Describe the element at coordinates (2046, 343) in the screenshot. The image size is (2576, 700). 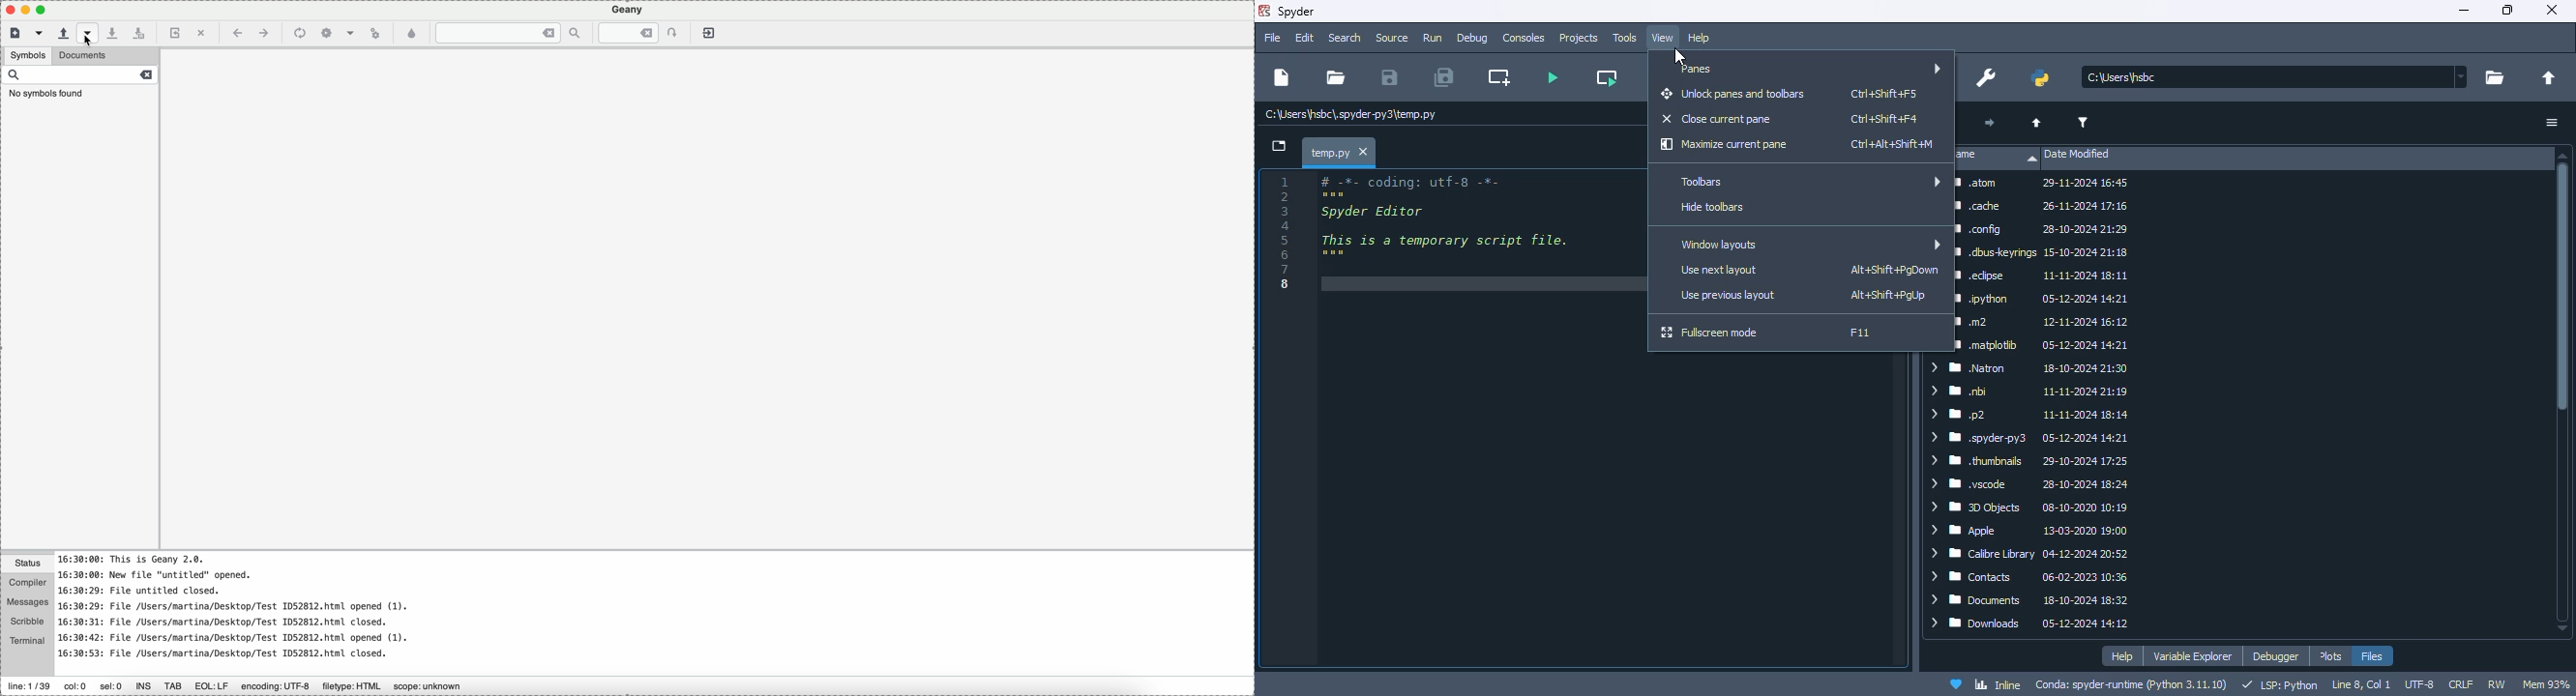
I see `-matplotib` at that location.